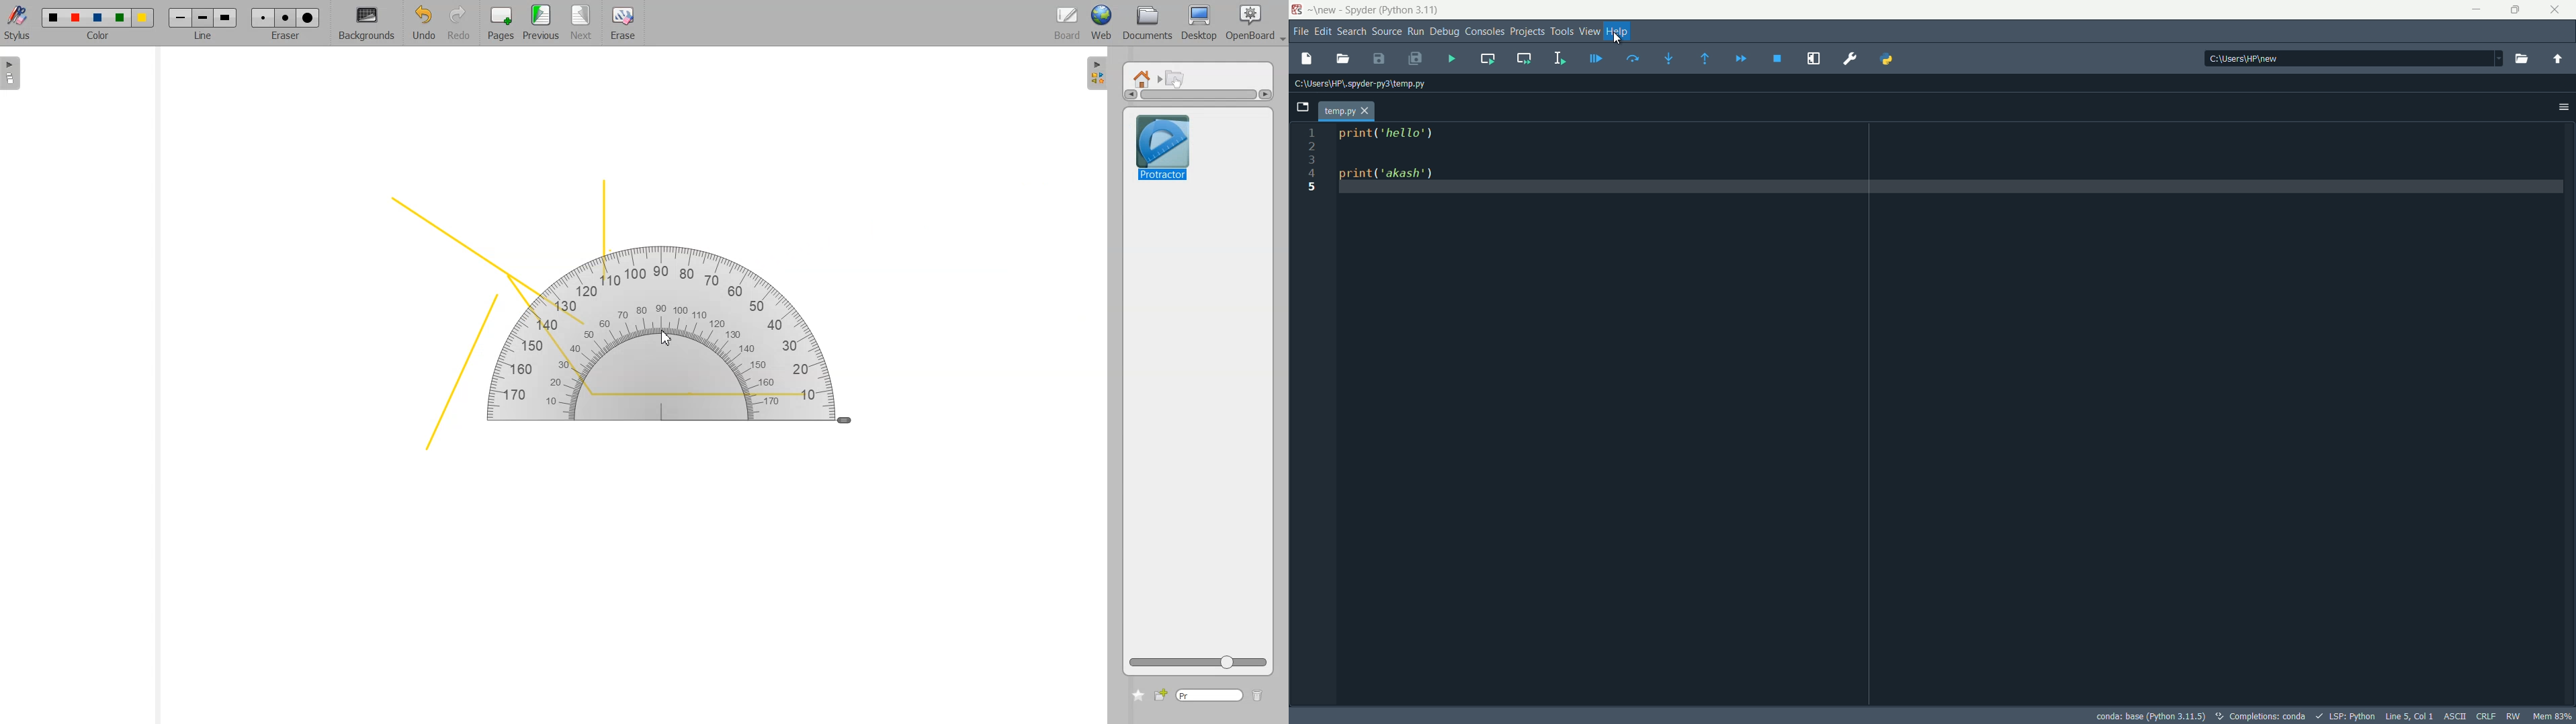  What do you see at coordinates (1588, 32) in the screenshot?
I see `view menu` at bounding box center [1588, 32].